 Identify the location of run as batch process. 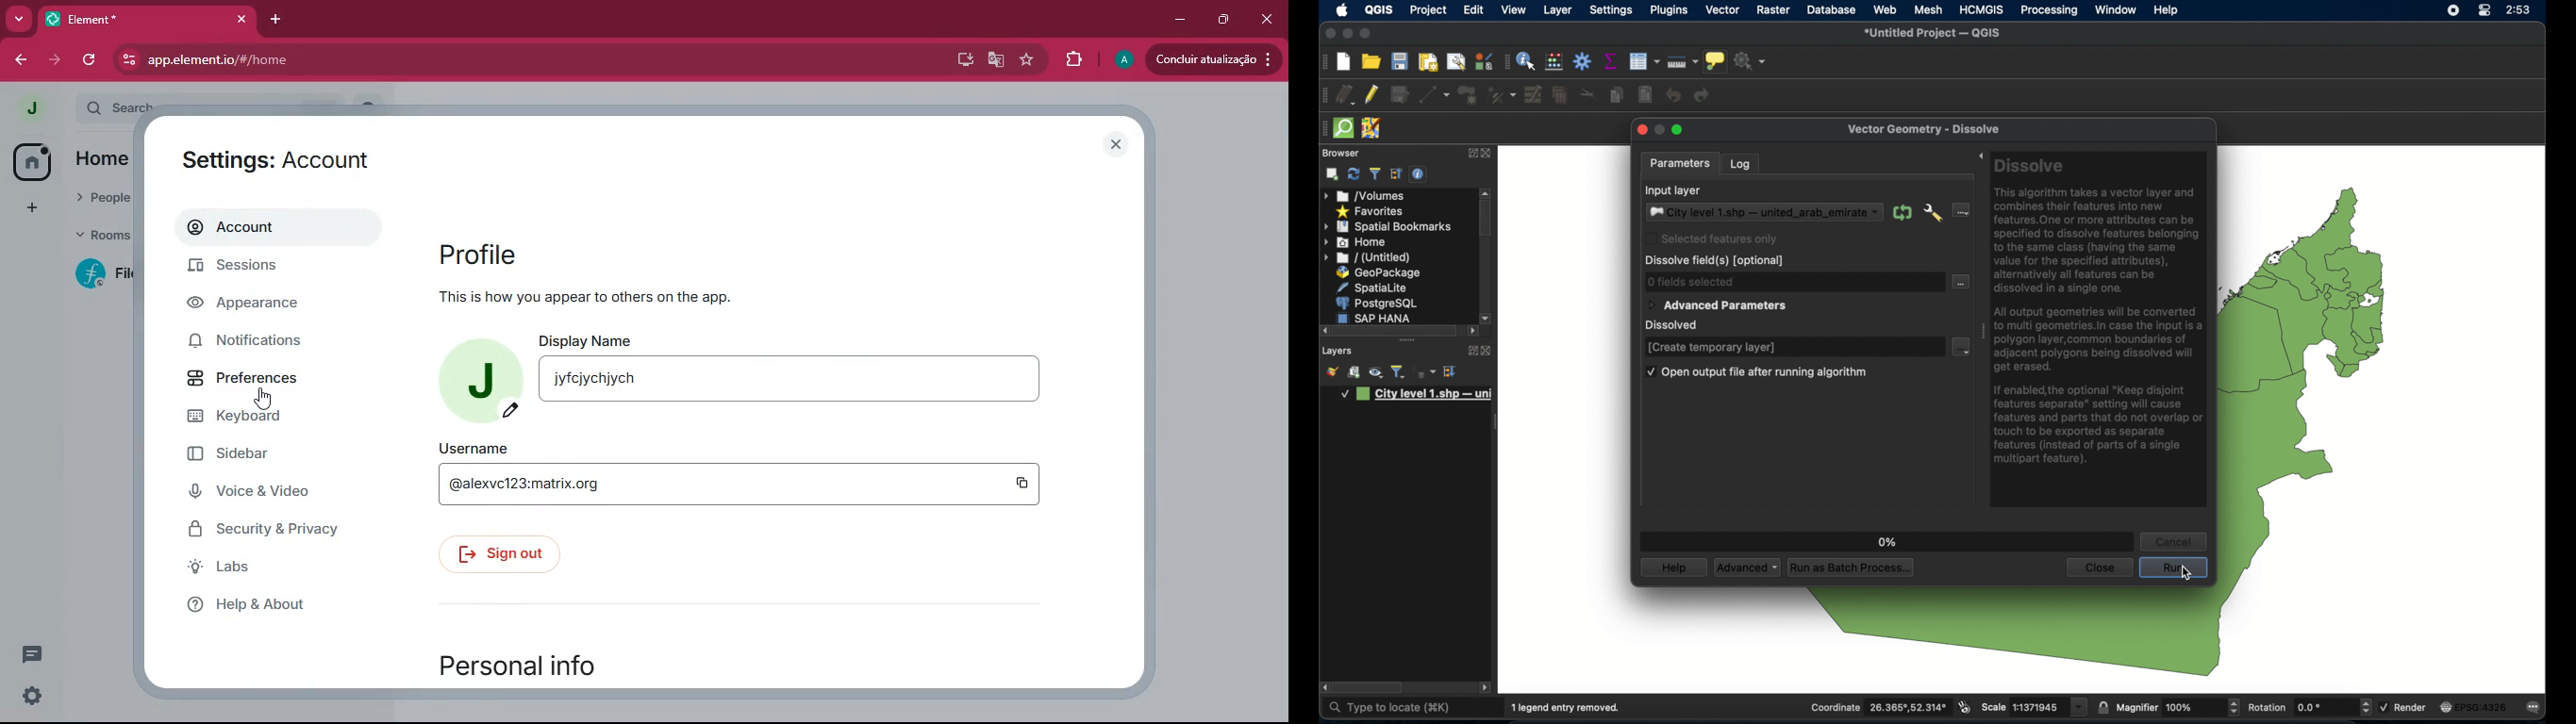
(1853, 568).